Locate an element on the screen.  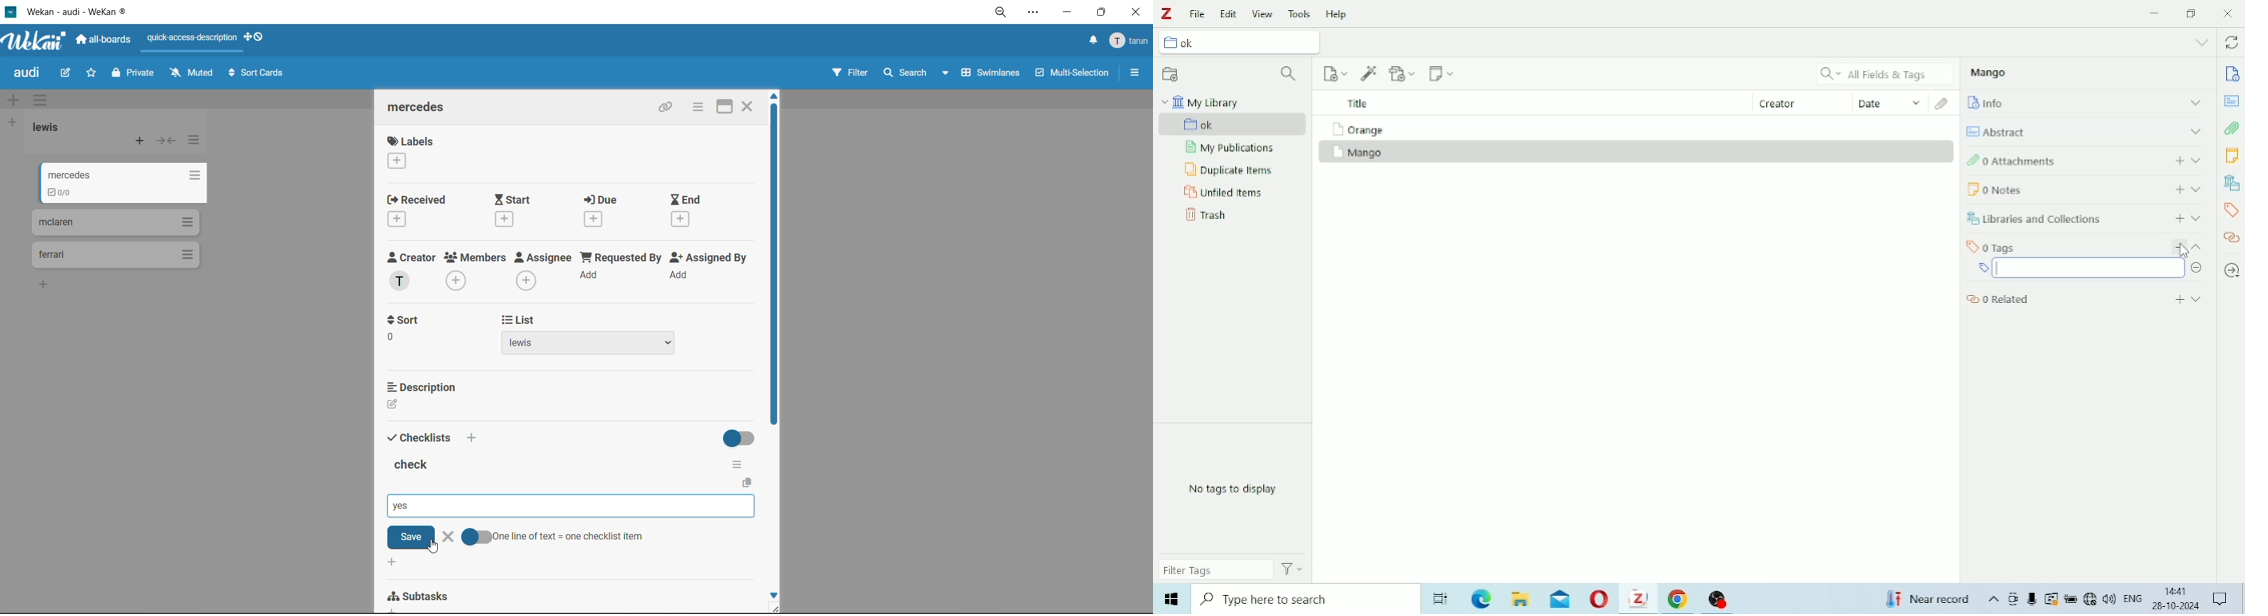
Mango is located at coordinates (1991, 72).